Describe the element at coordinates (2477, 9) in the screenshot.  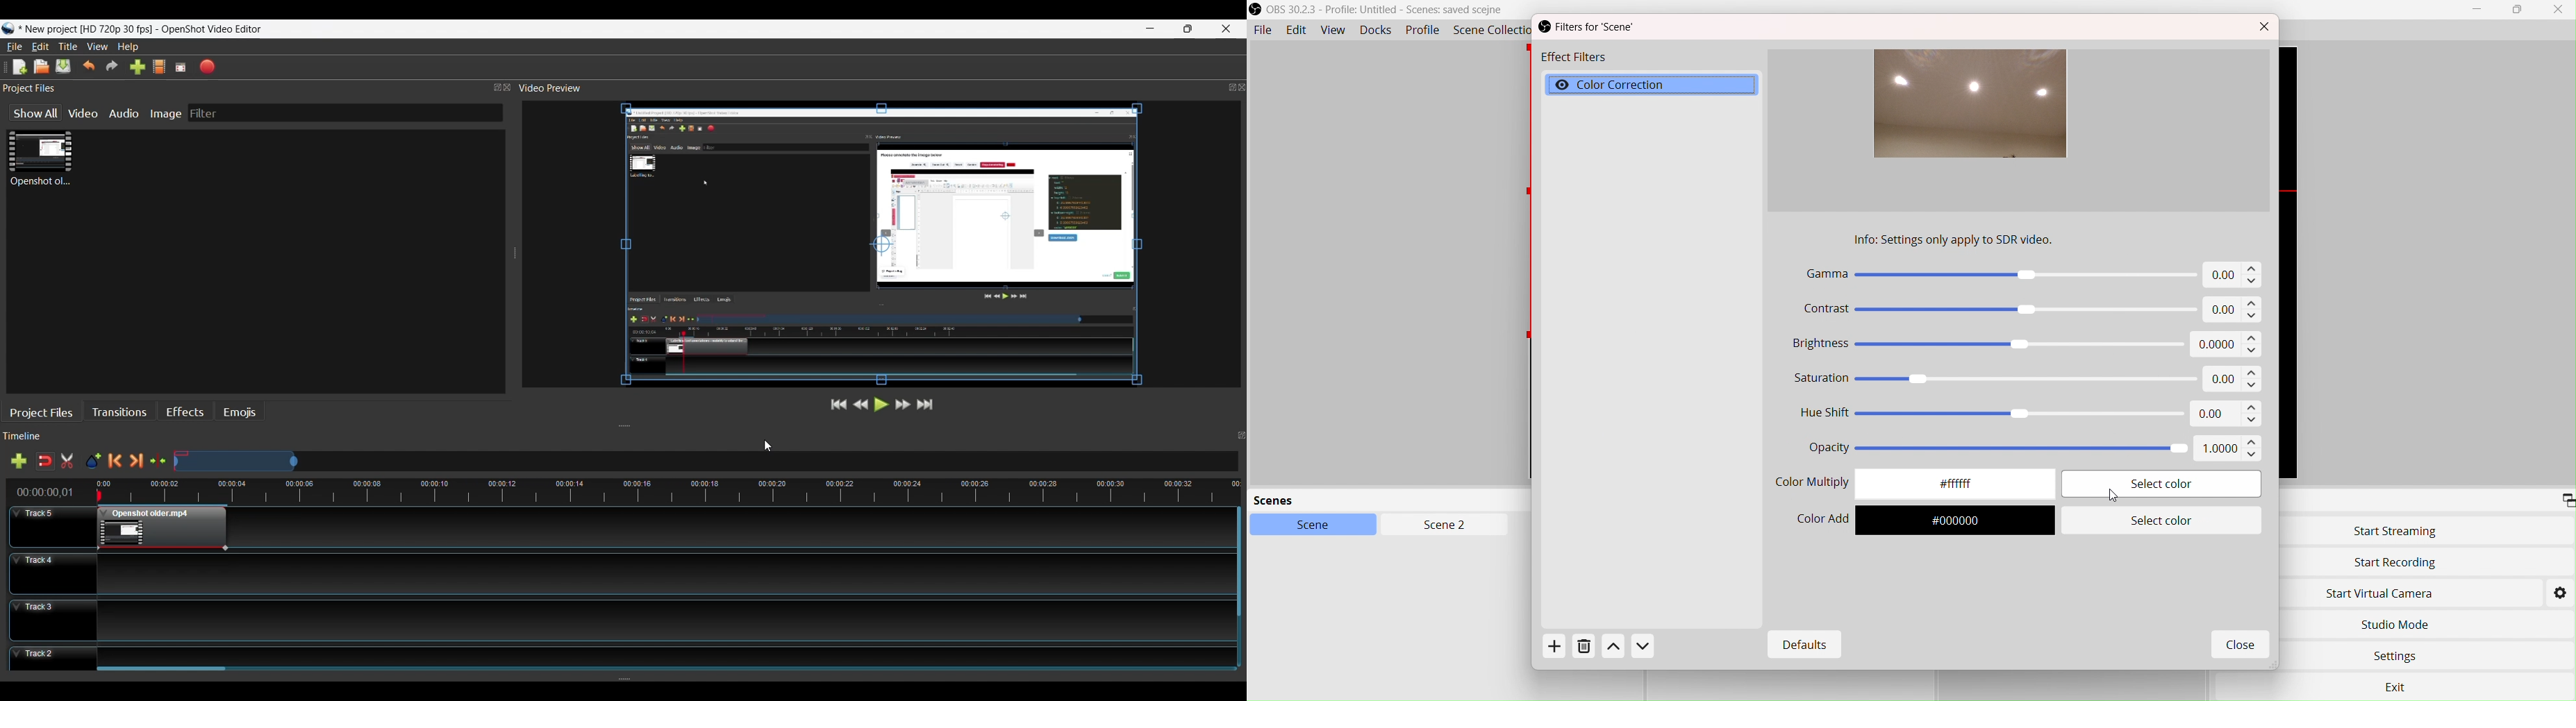
I see `Minimize` at that location.